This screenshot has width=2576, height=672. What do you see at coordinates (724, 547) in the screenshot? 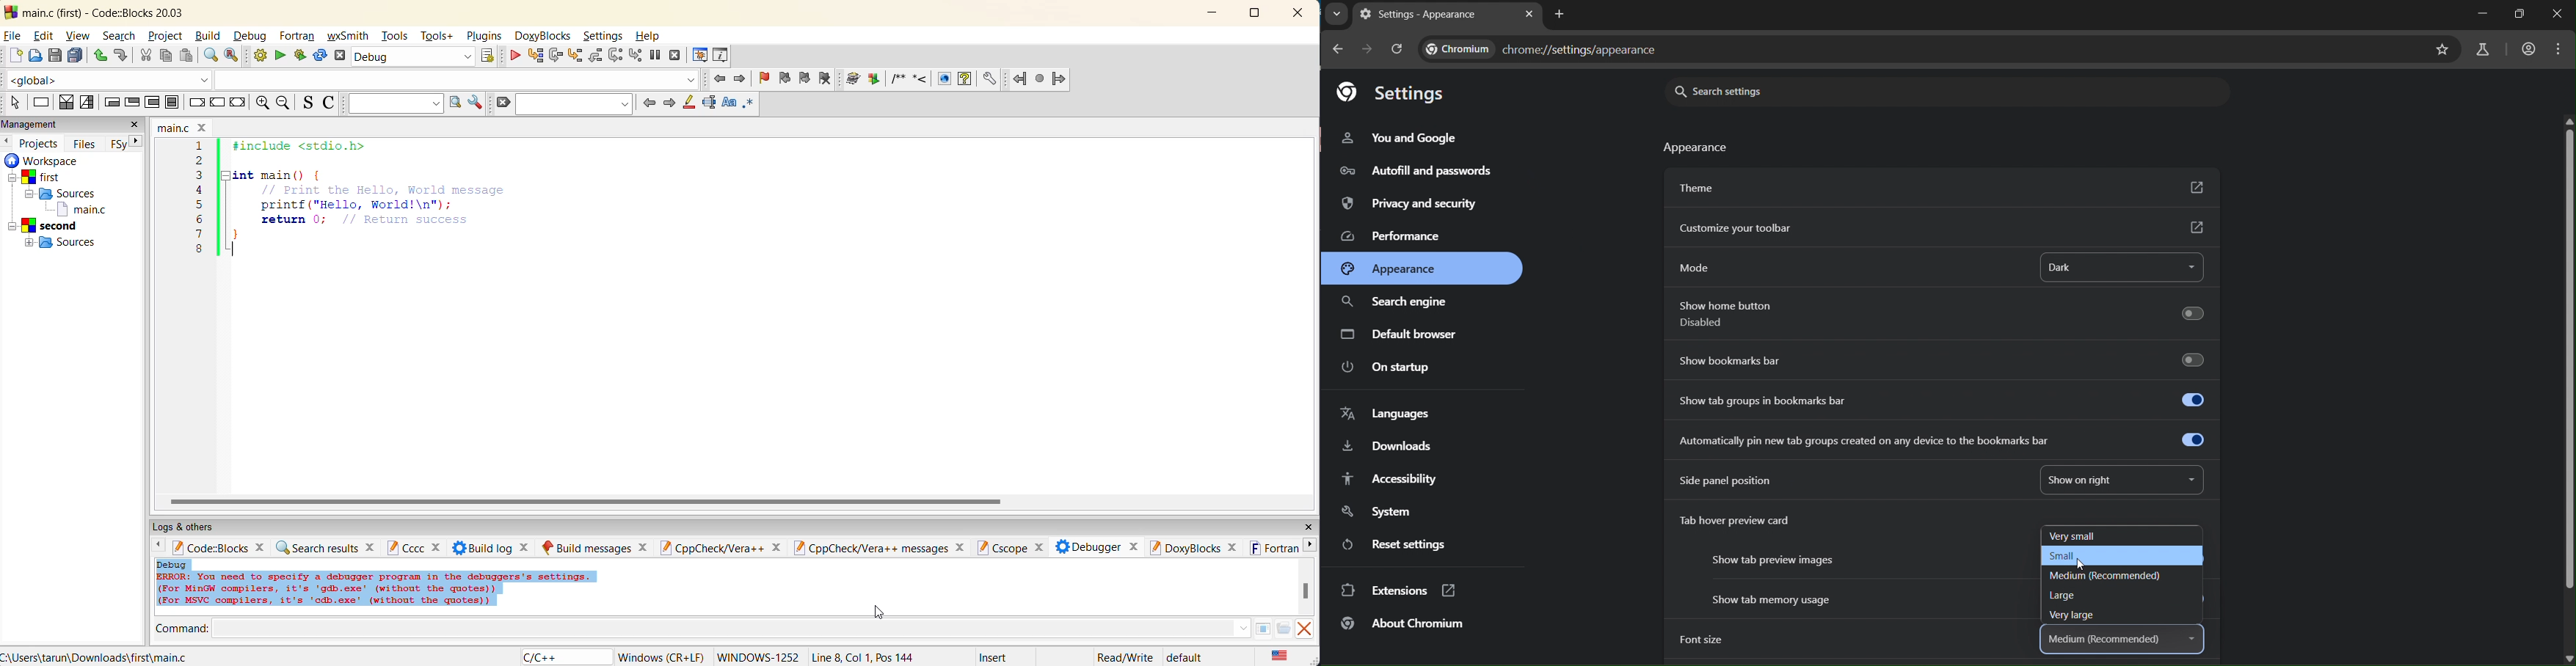
I see `cppcheck/vera++` at bounding box center [724, 547].